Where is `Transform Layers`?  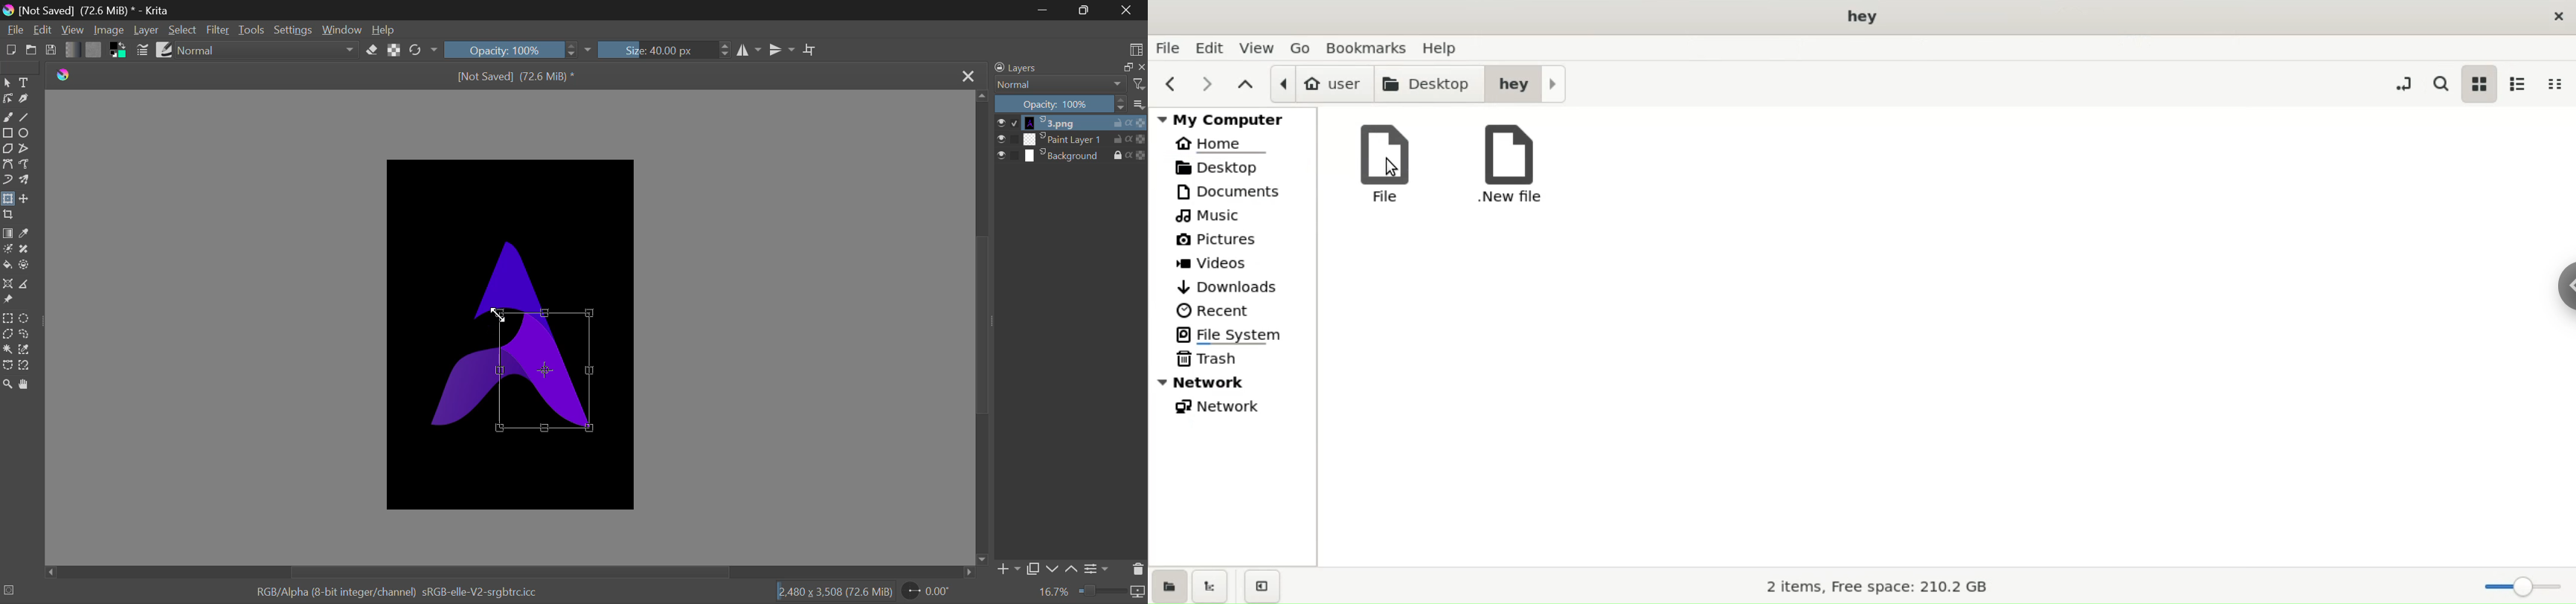
Transform Layers is located at coordinates (8, 200).